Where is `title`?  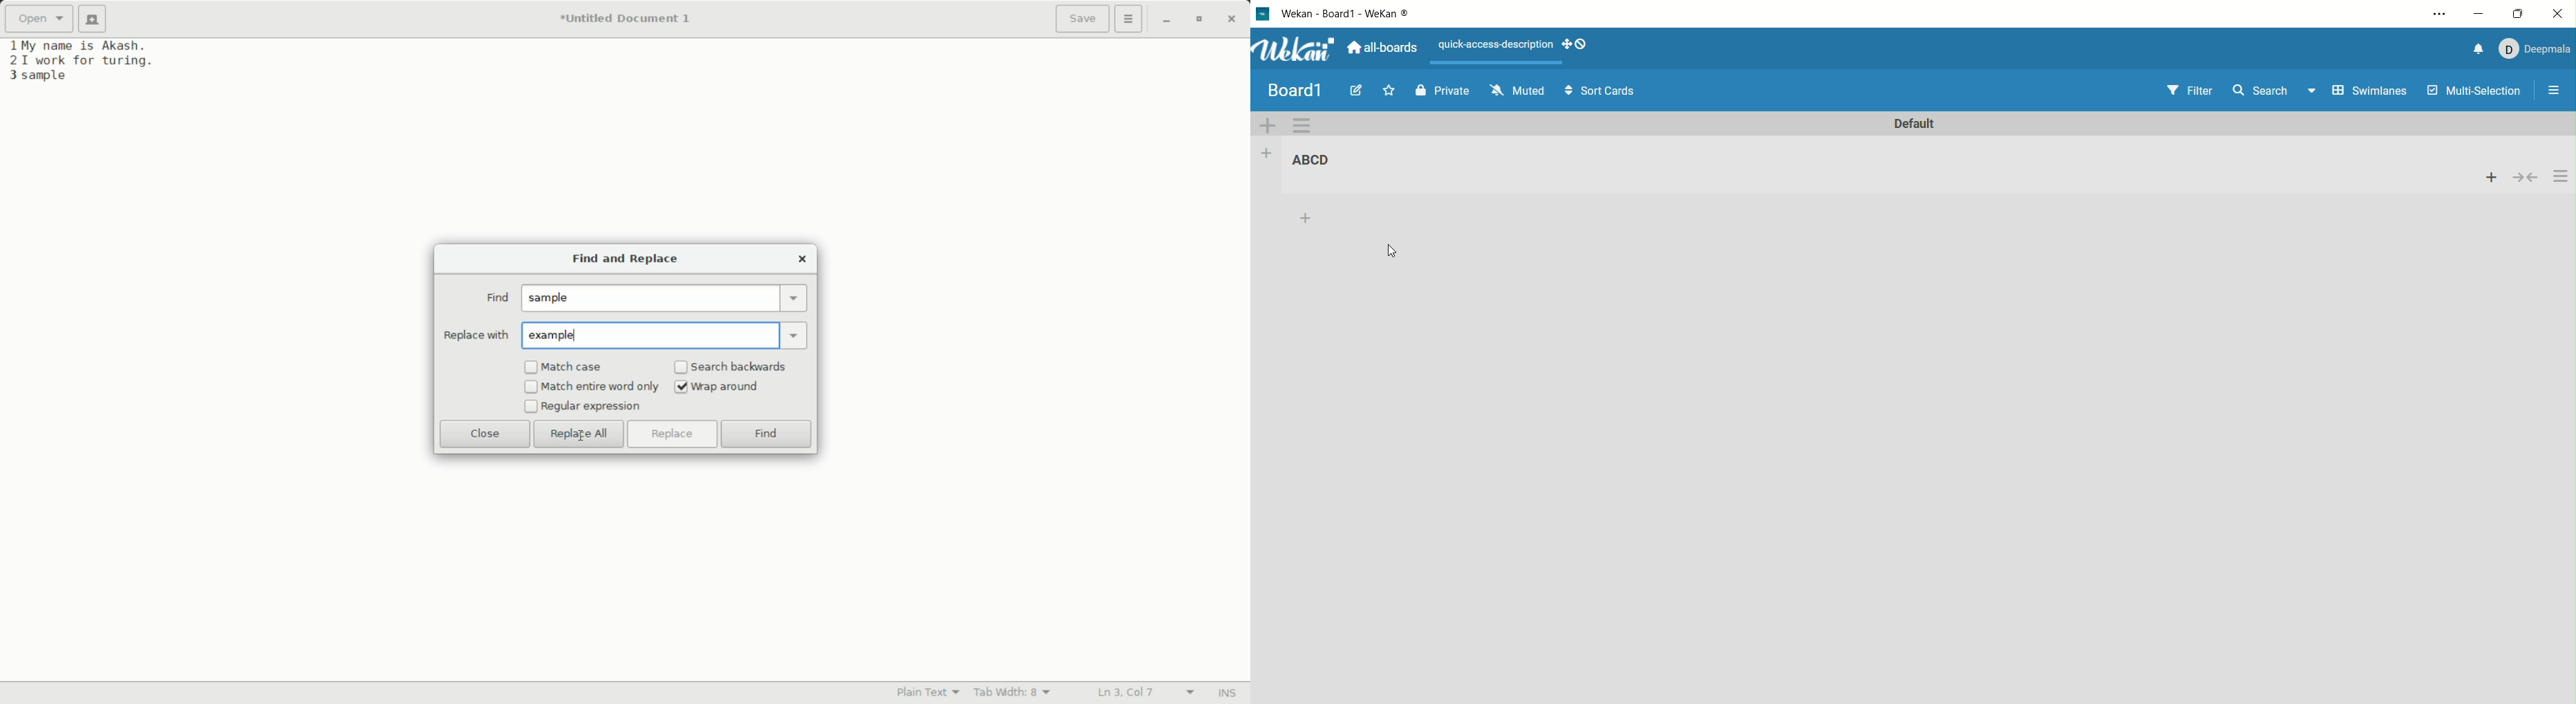
title is located at coordinates (1295, 89).